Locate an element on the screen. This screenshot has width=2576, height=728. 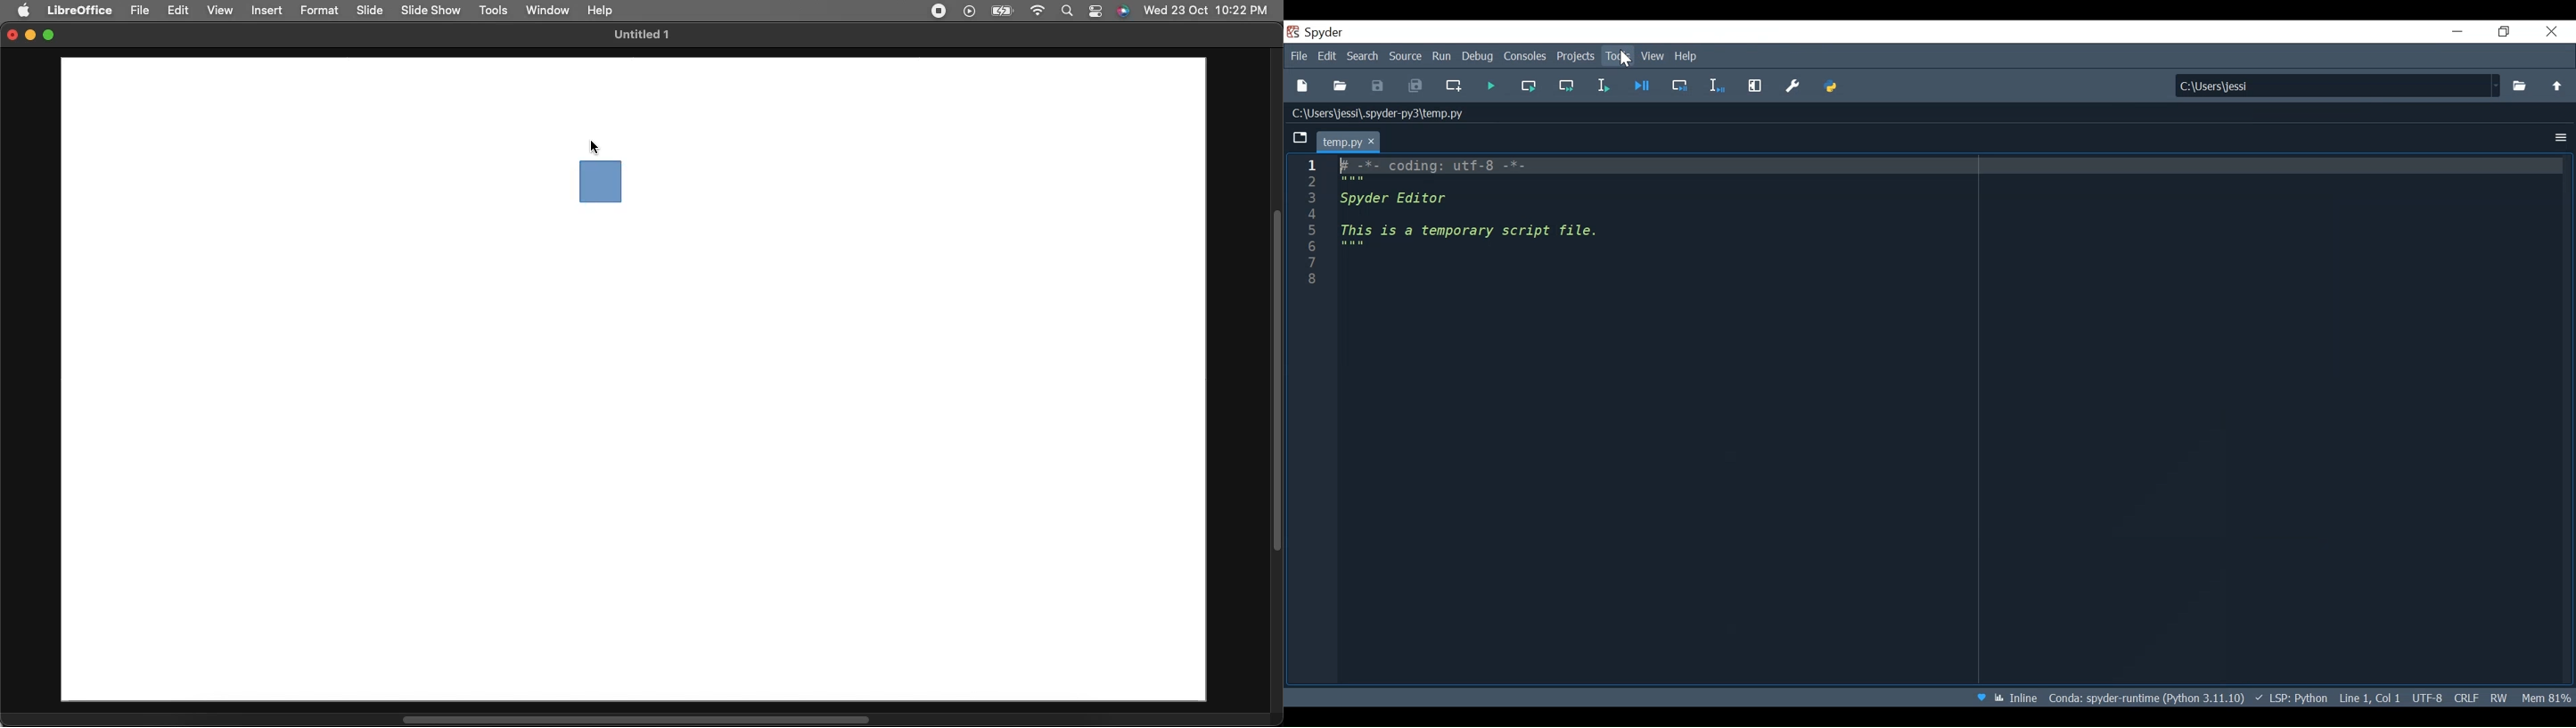
Charge is located at coordinates (1000, 11).